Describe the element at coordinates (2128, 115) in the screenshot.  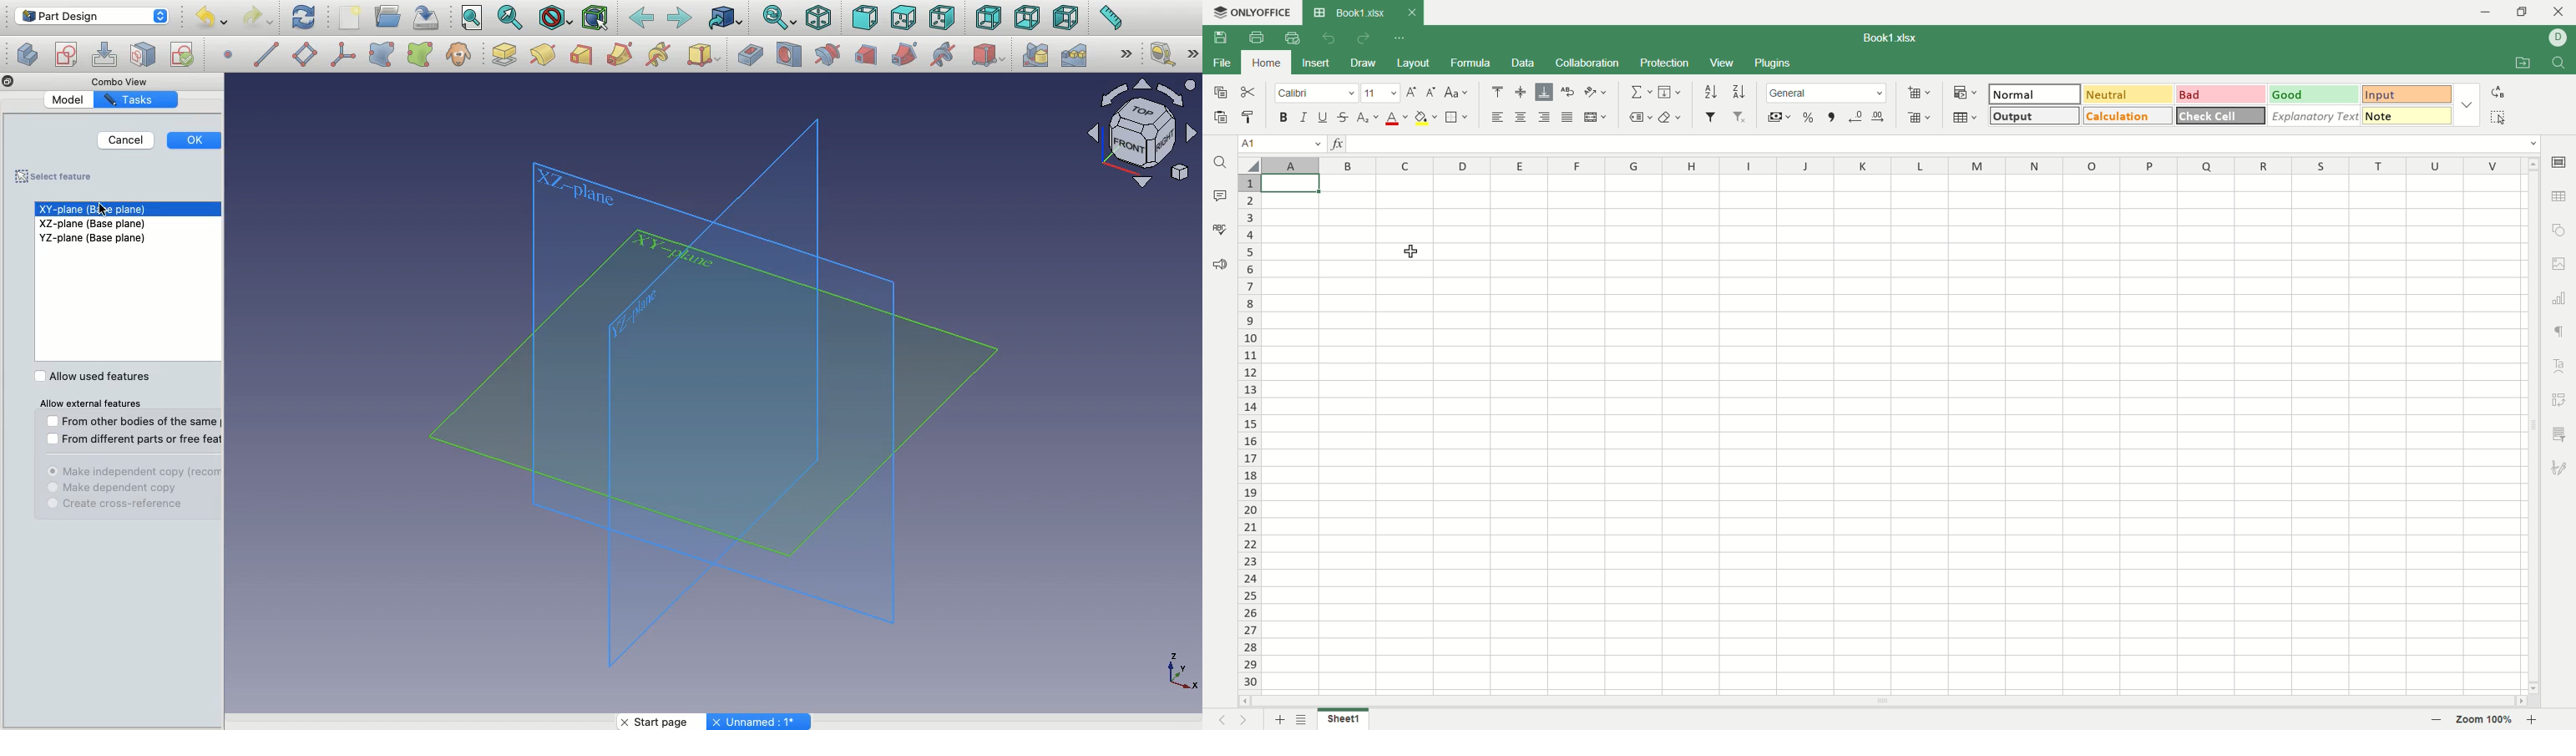
I see `calculation` at that location.